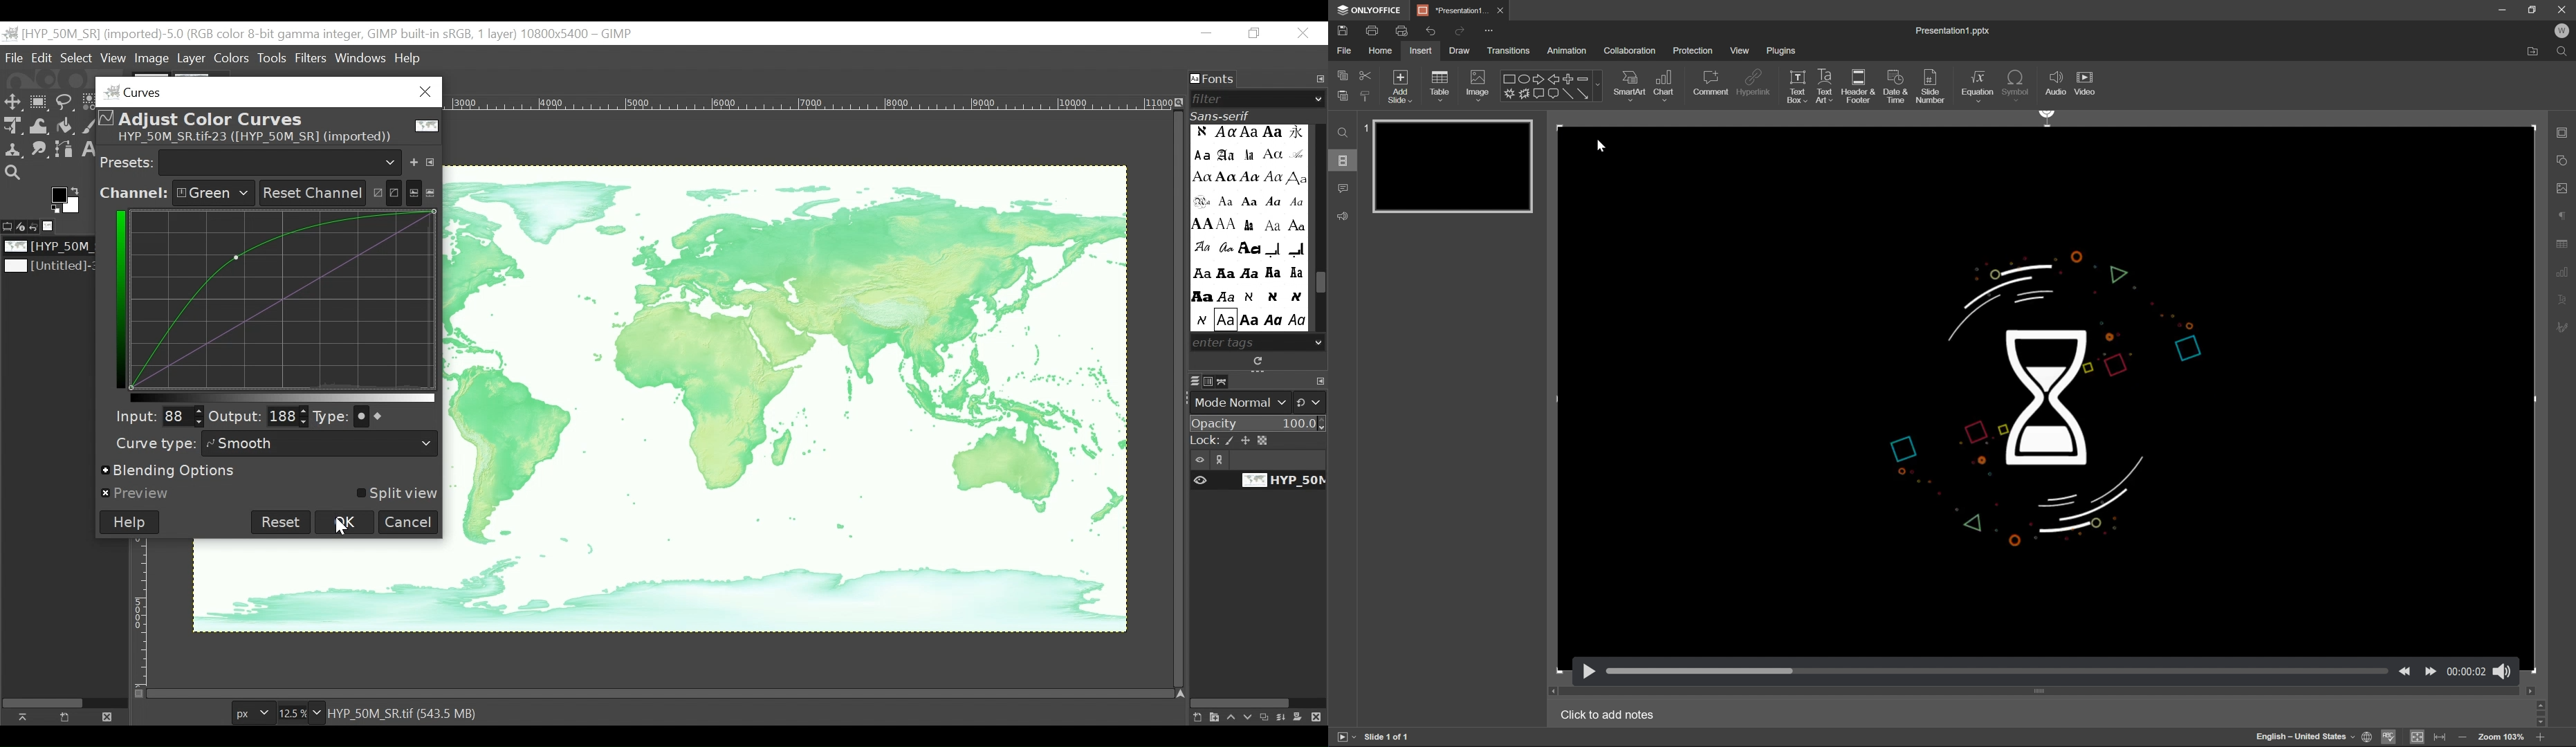  Describe the element at coordinates (1342, 96) in the screenshot. I see `paste` at that location.